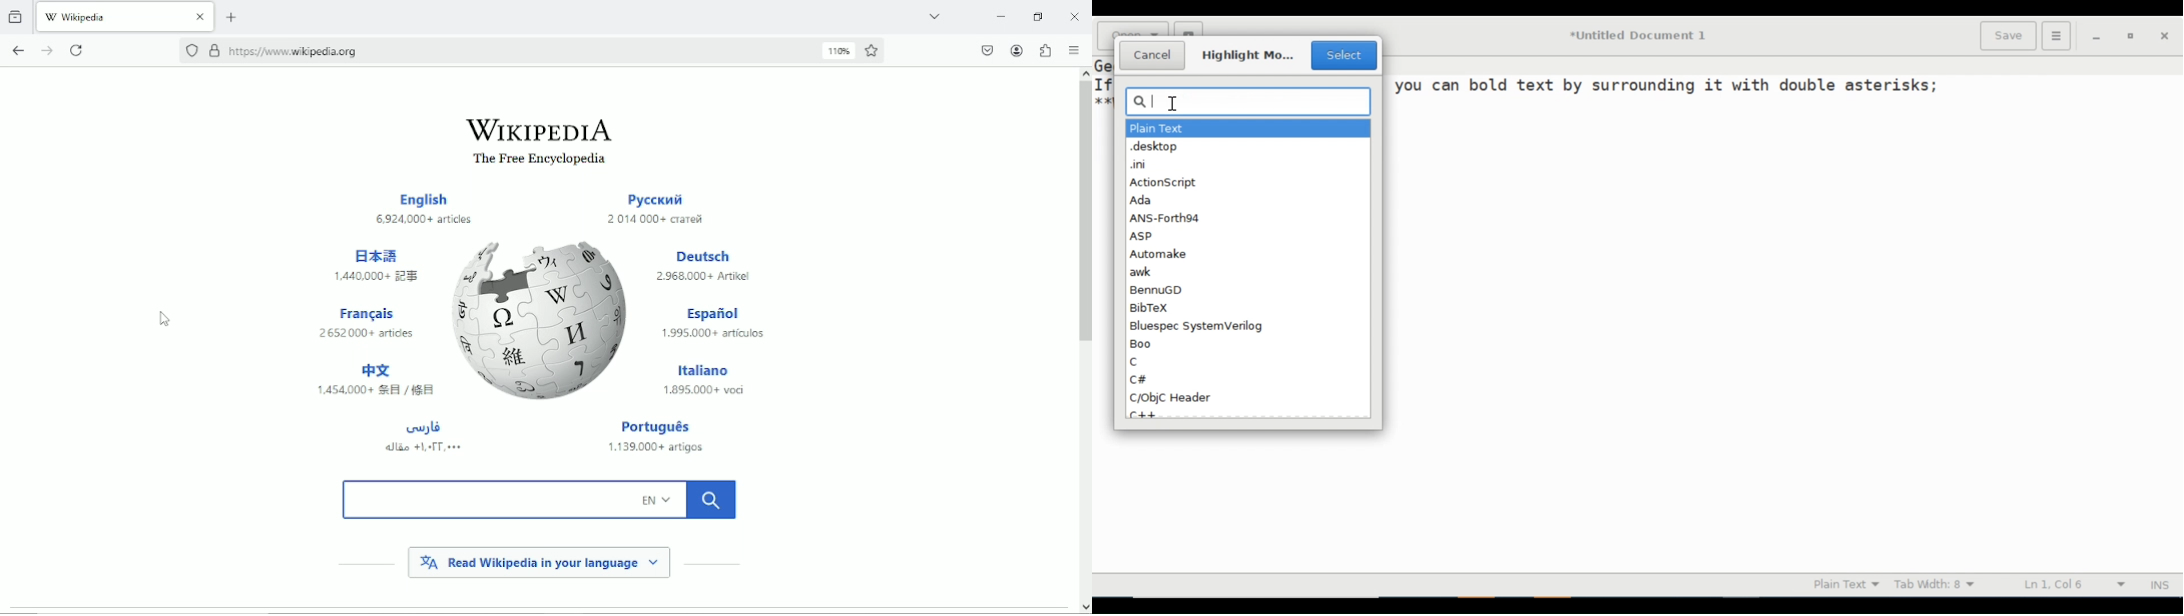 This screenshot has width=2184, height=616. Describe the element at coordinates (1083, 211) in the screenshot. I see `vertical scrollbar` at that location.